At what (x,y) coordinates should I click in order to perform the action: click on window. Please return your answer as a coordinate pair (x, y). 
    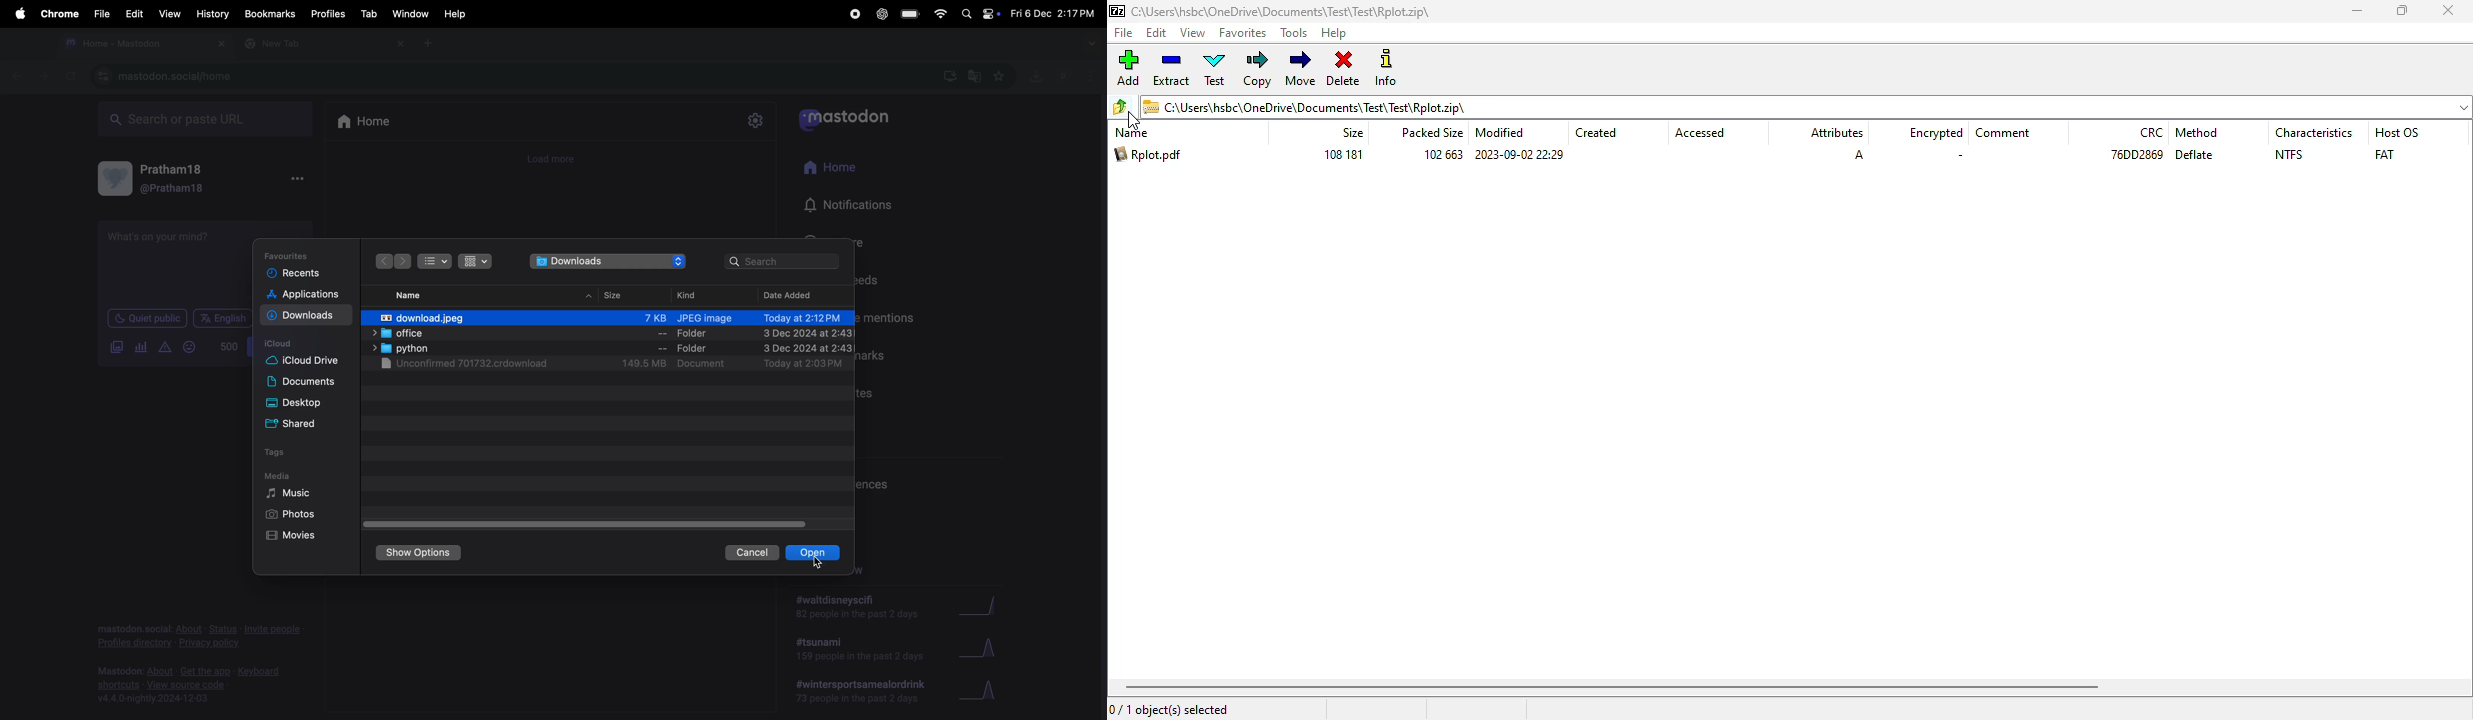
    Looking at the image, I should click on (411, 15).